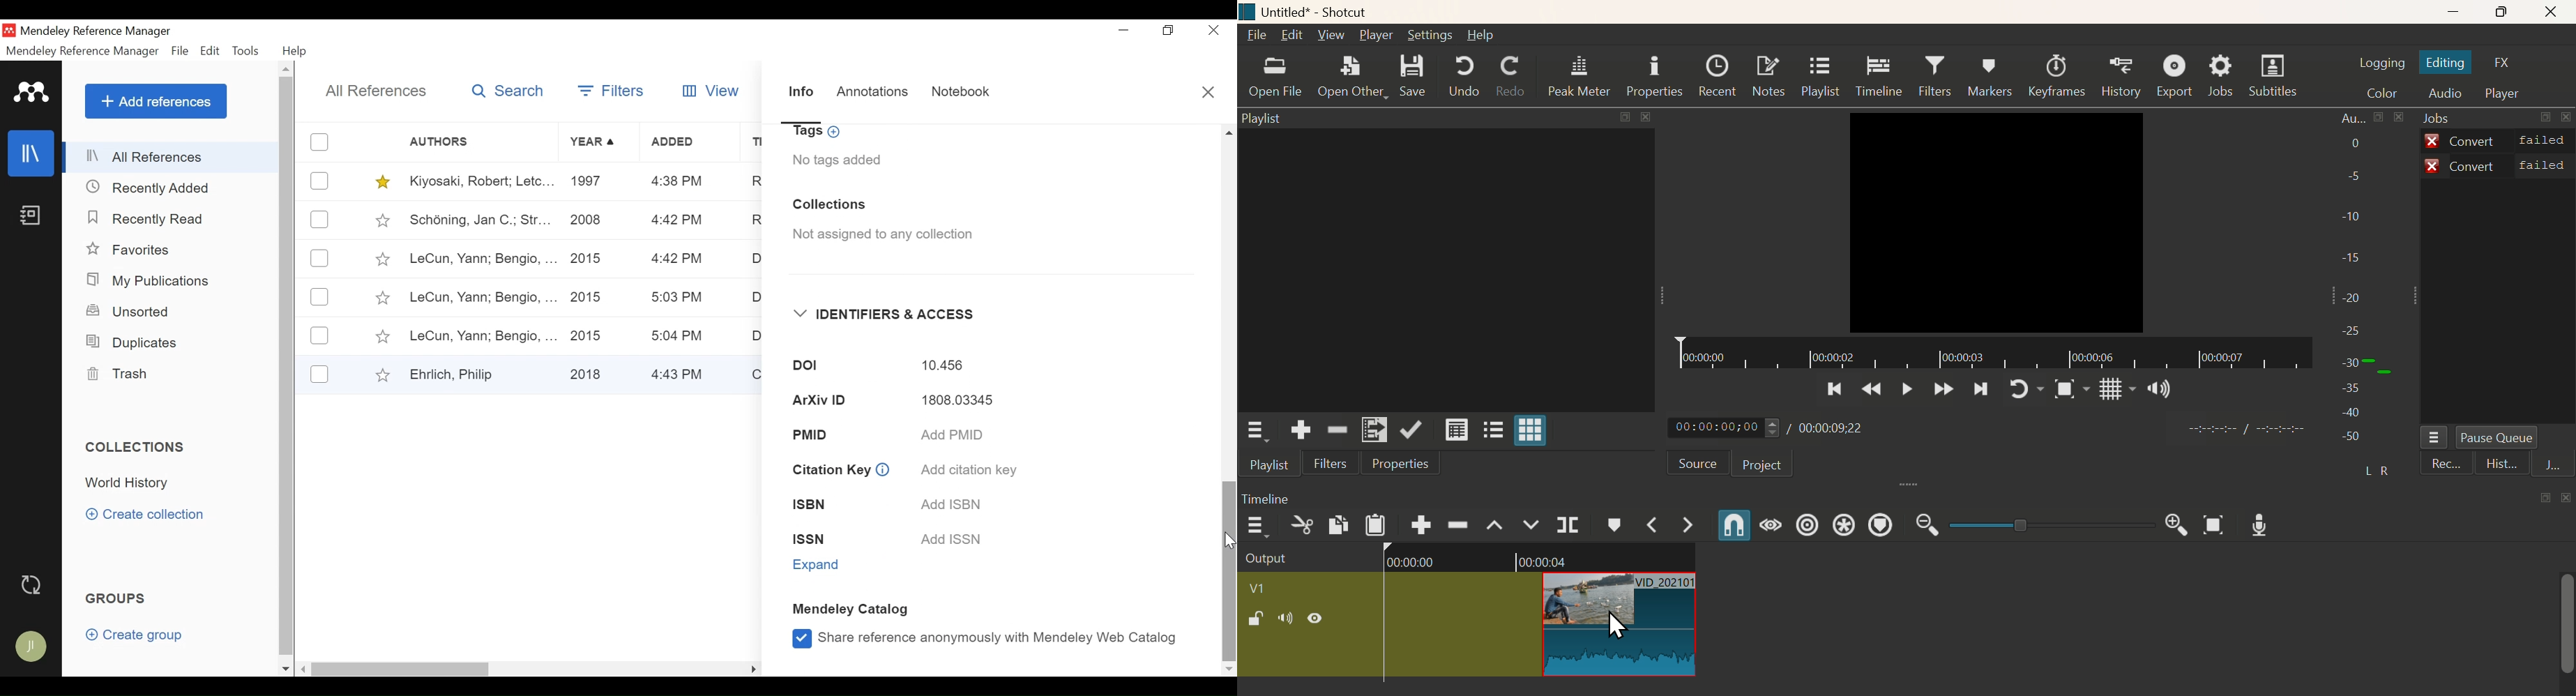 The image size is (2576, 700). Describe the element at coordinates (819, 565) in the screenshot. I see `Expand` at that location.